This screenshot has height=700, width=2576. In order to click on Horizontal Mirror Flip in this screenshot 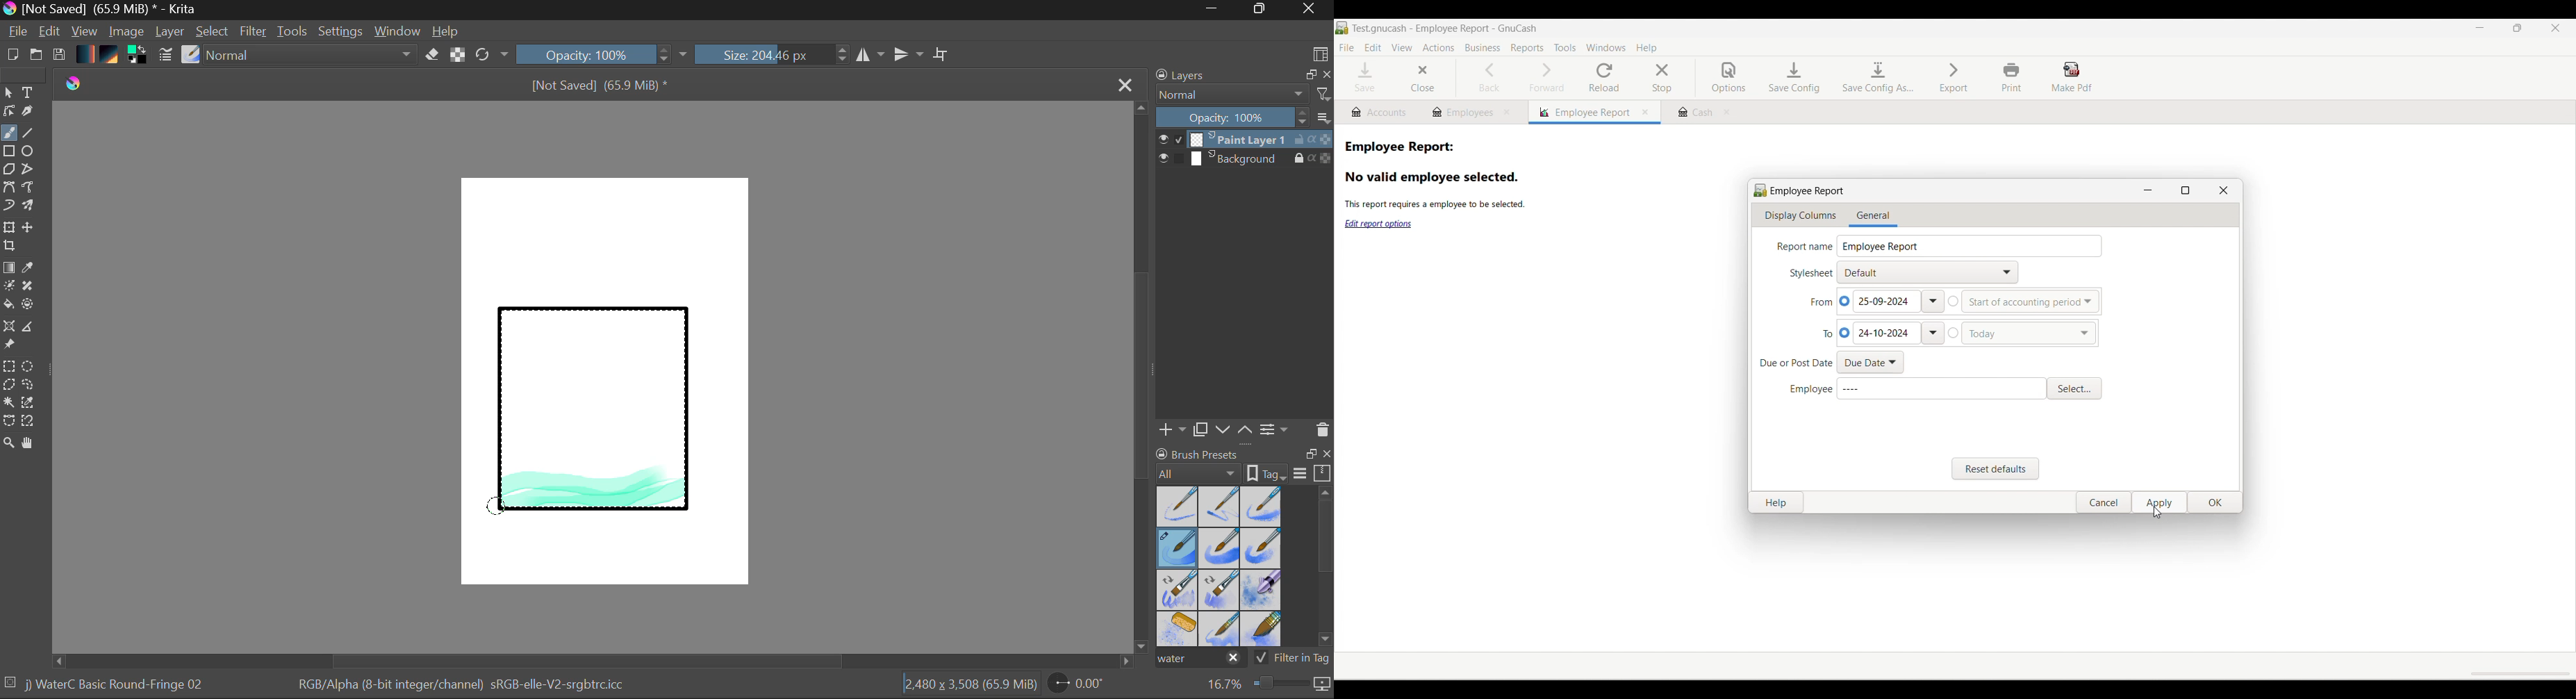, I will do `click(911, 56)`.